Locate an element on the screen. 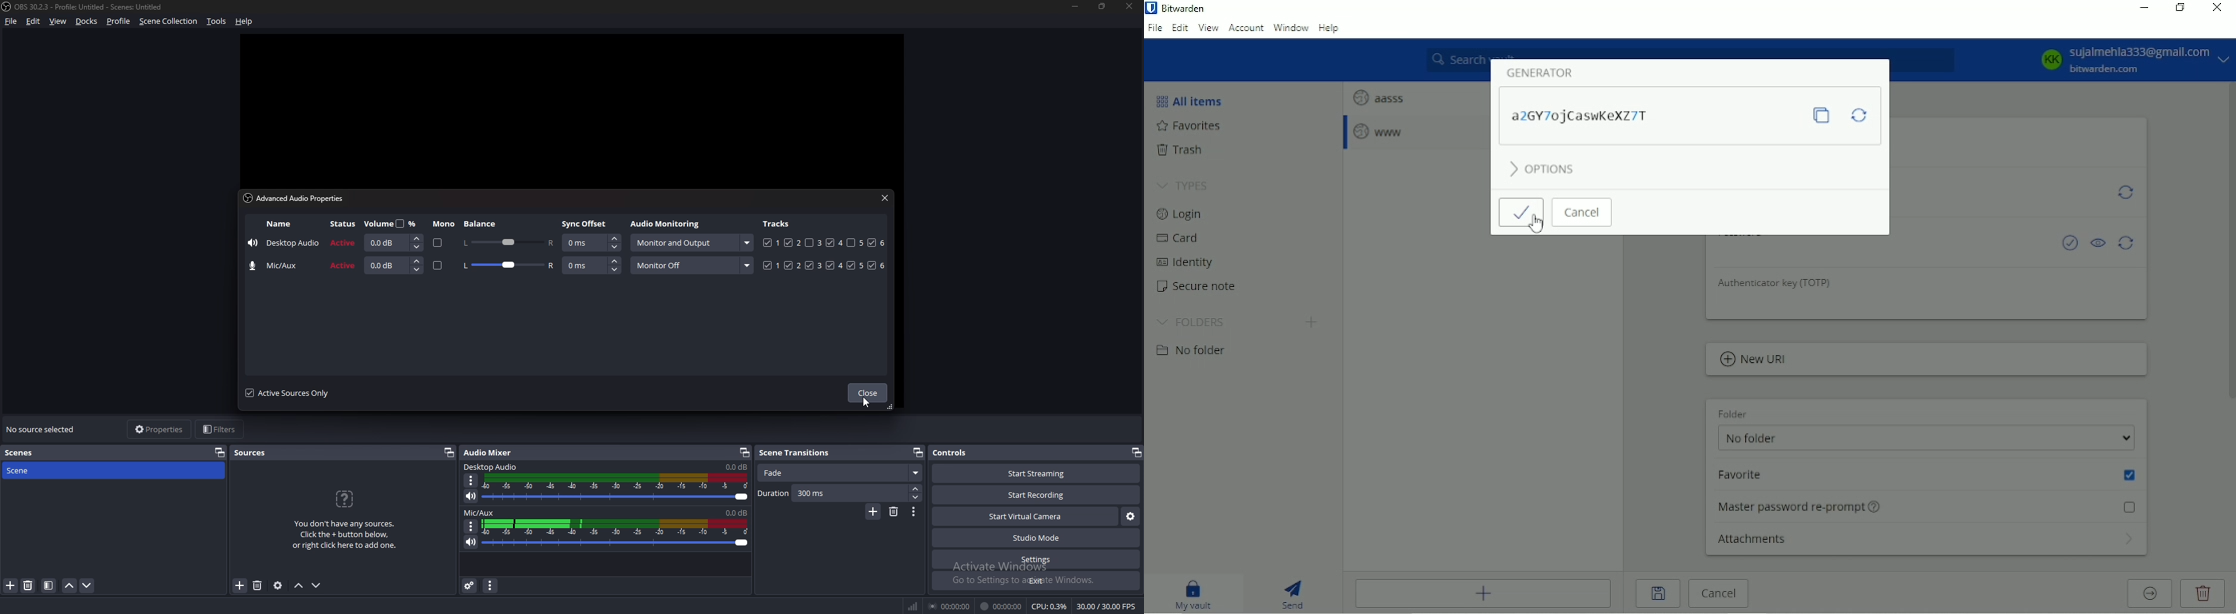 This screenshot has height=616, width=2240. monitor off is located at coordinates (692, 265).